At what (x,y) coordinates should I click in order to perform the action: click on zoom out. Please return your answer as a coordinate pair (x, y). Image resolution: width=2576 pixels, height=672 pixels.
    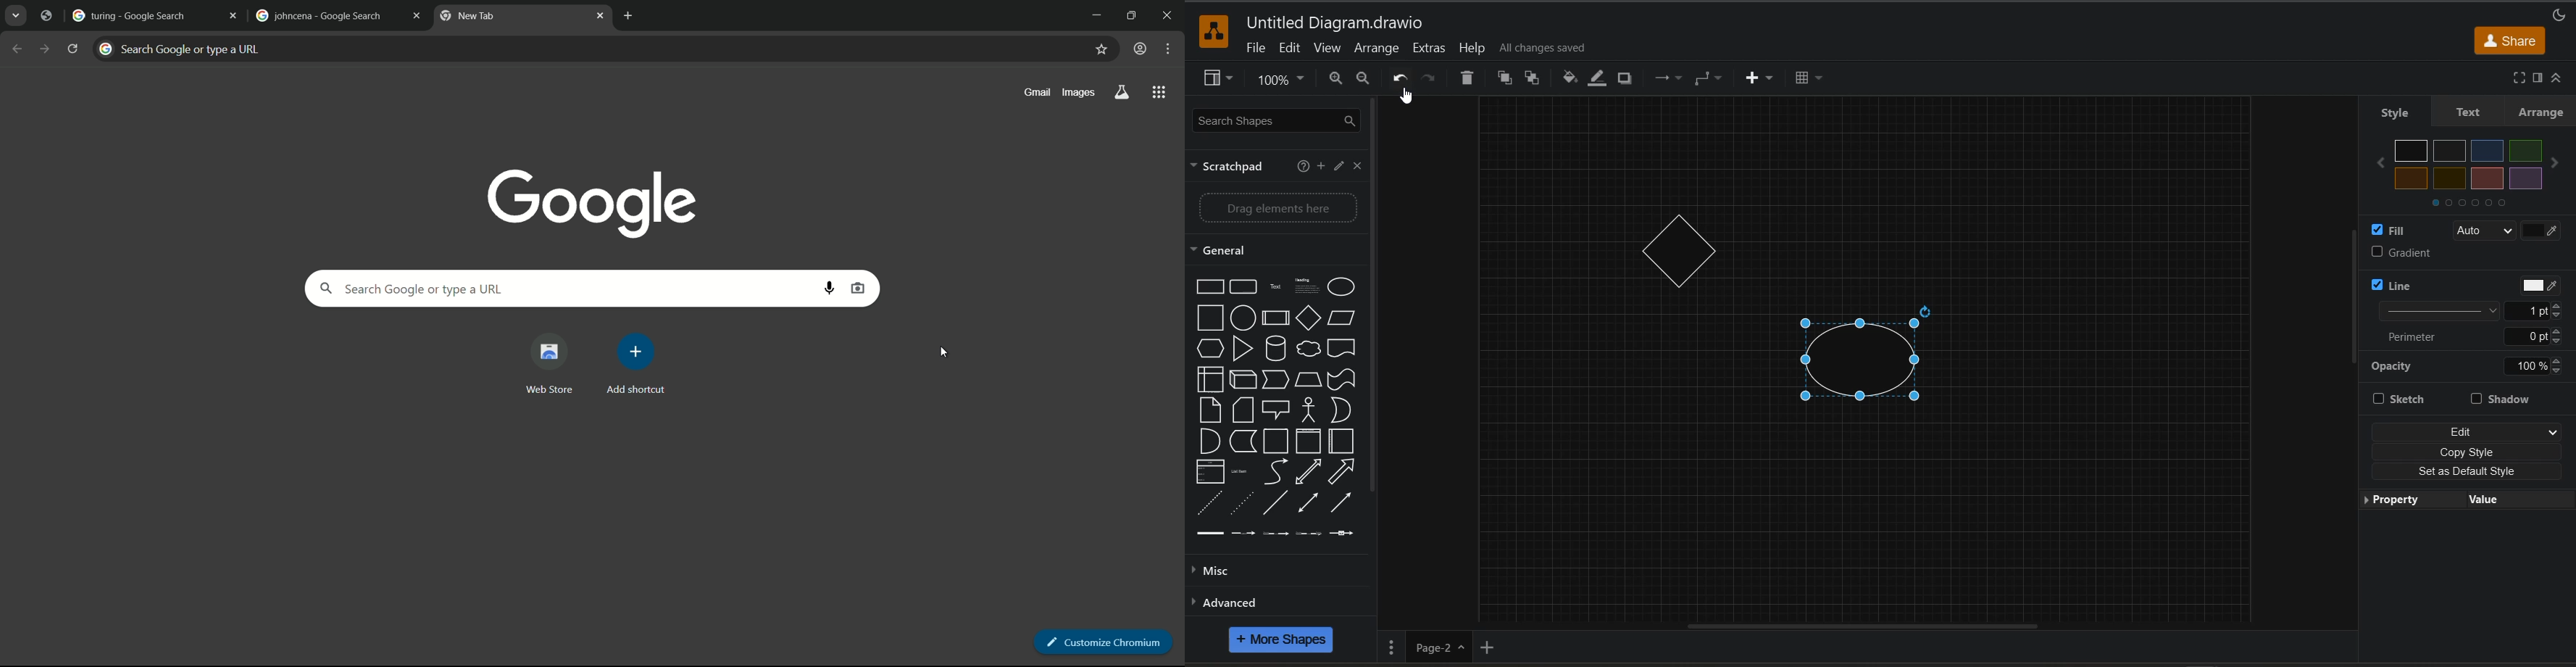
    Looking at the image, I should click on (1364, 80).